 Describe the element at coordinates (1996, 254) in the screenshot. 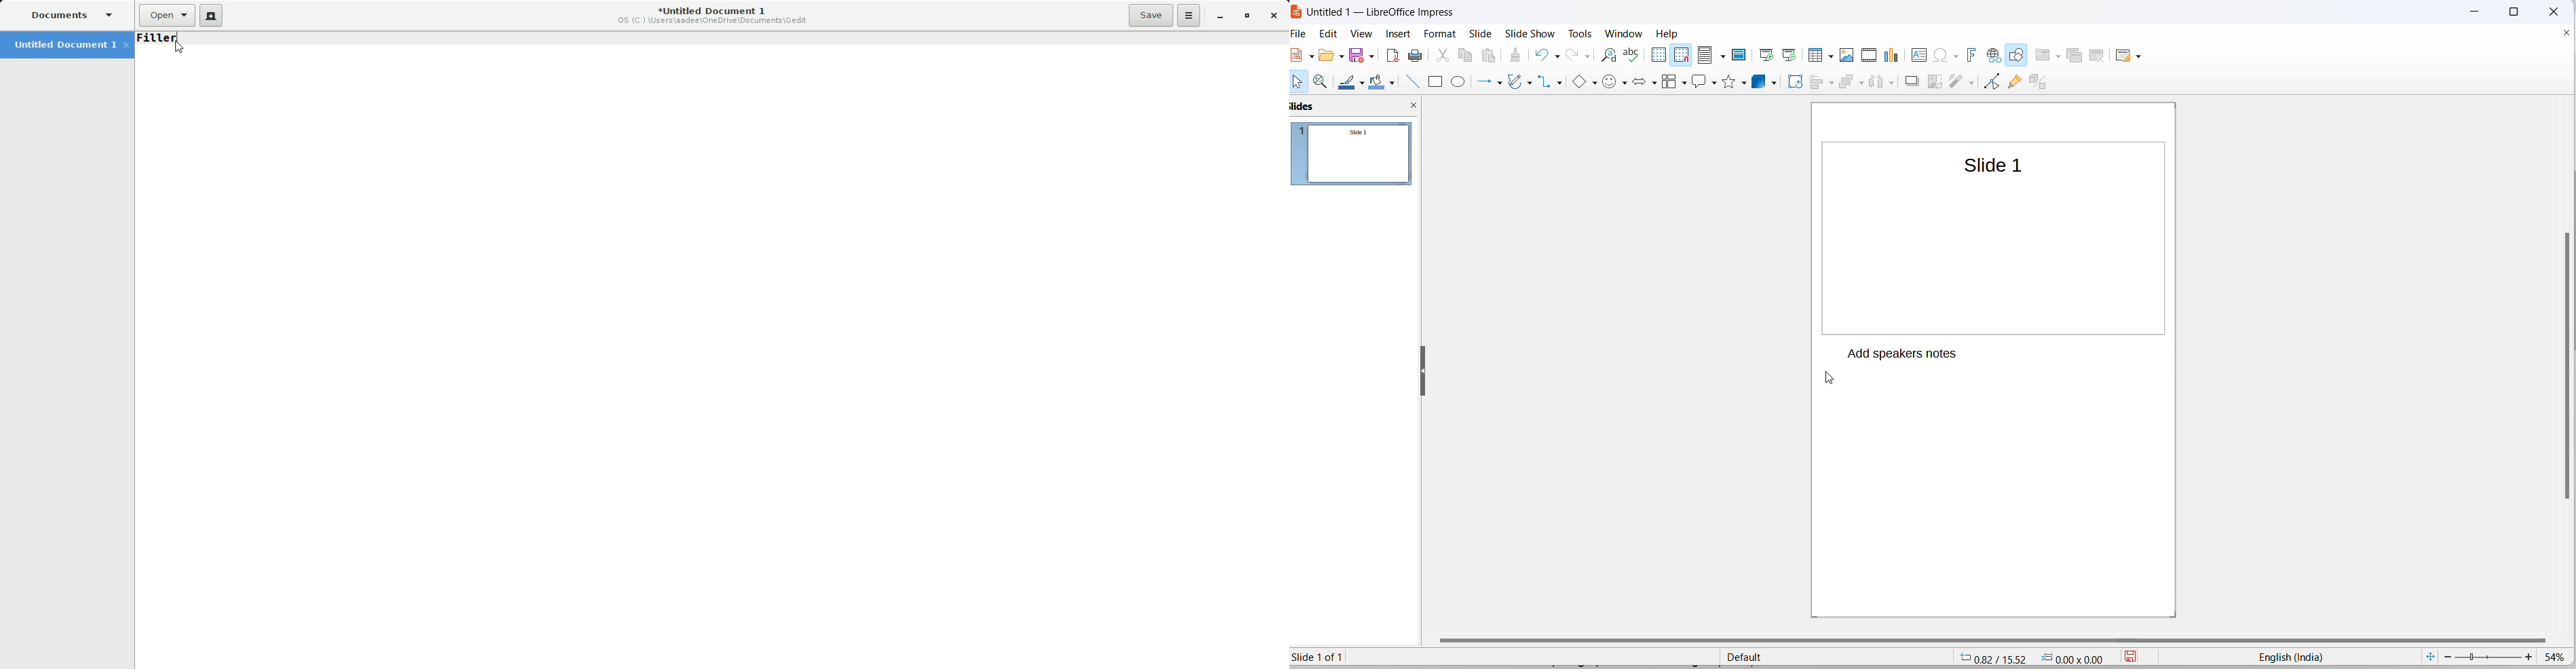

I see `slide canvas` at that location.